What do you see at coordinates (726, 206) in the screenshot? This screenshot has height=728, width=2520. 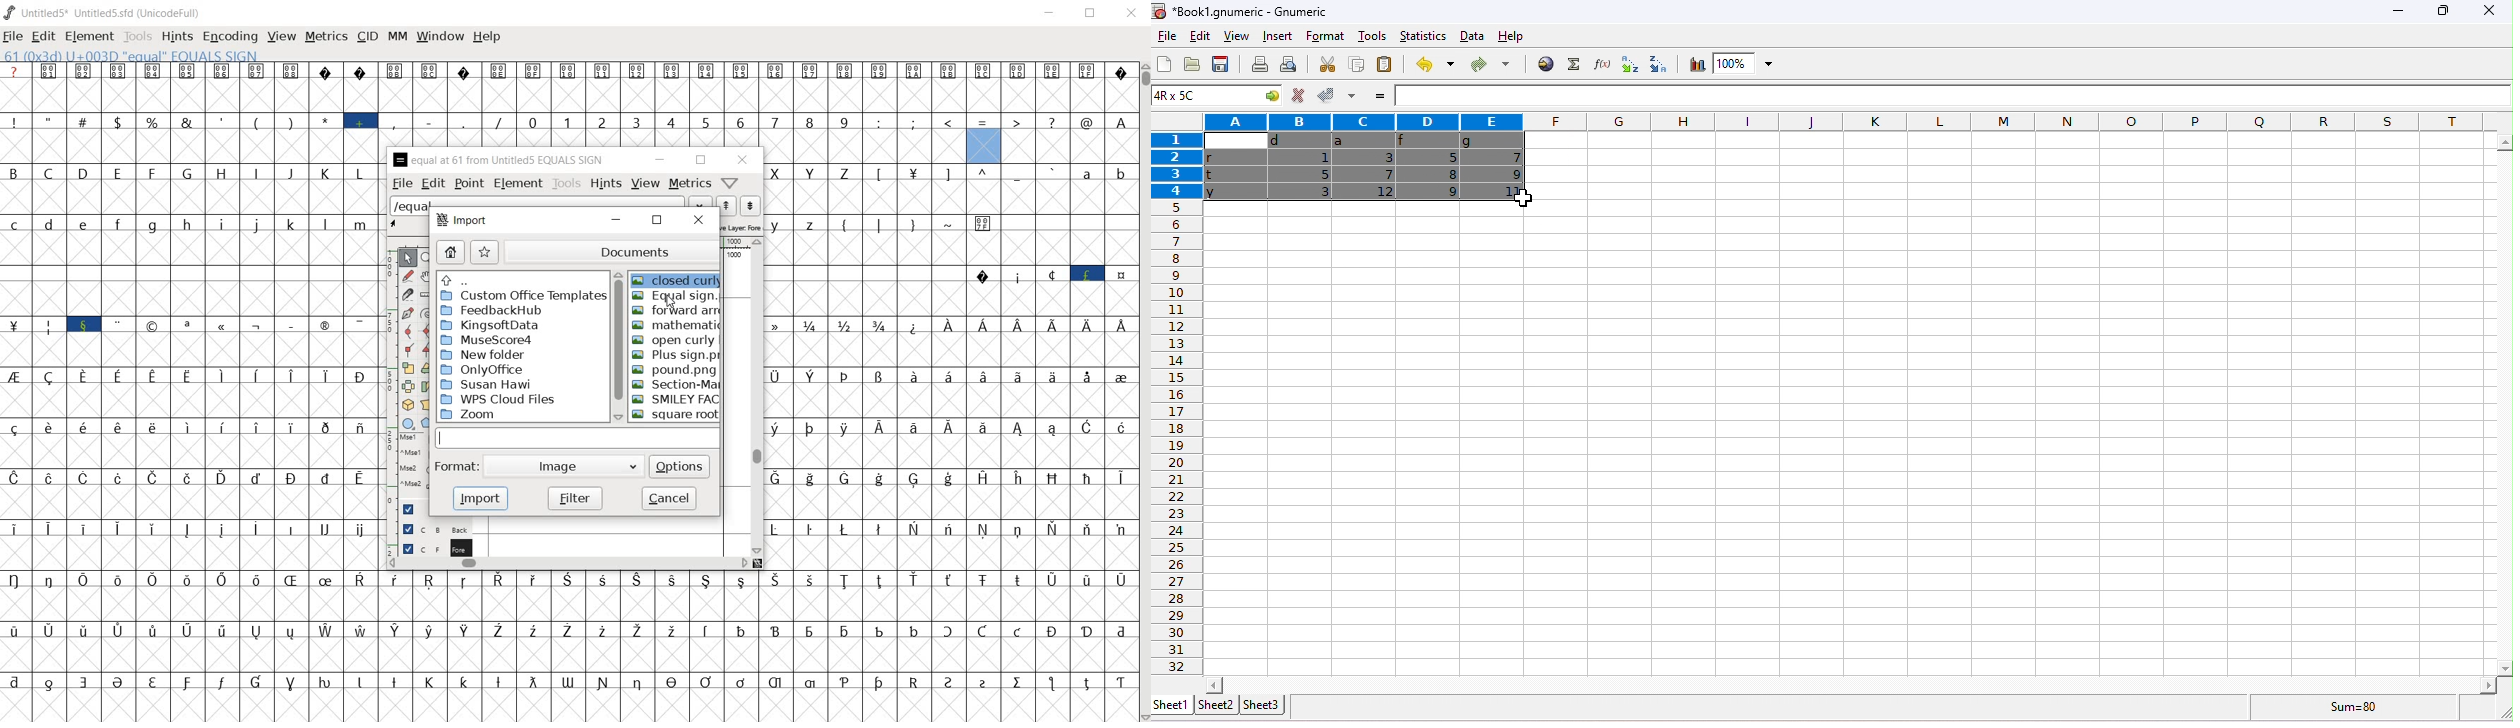 I see `show the next word on the list` at bounding box center [726, 206].